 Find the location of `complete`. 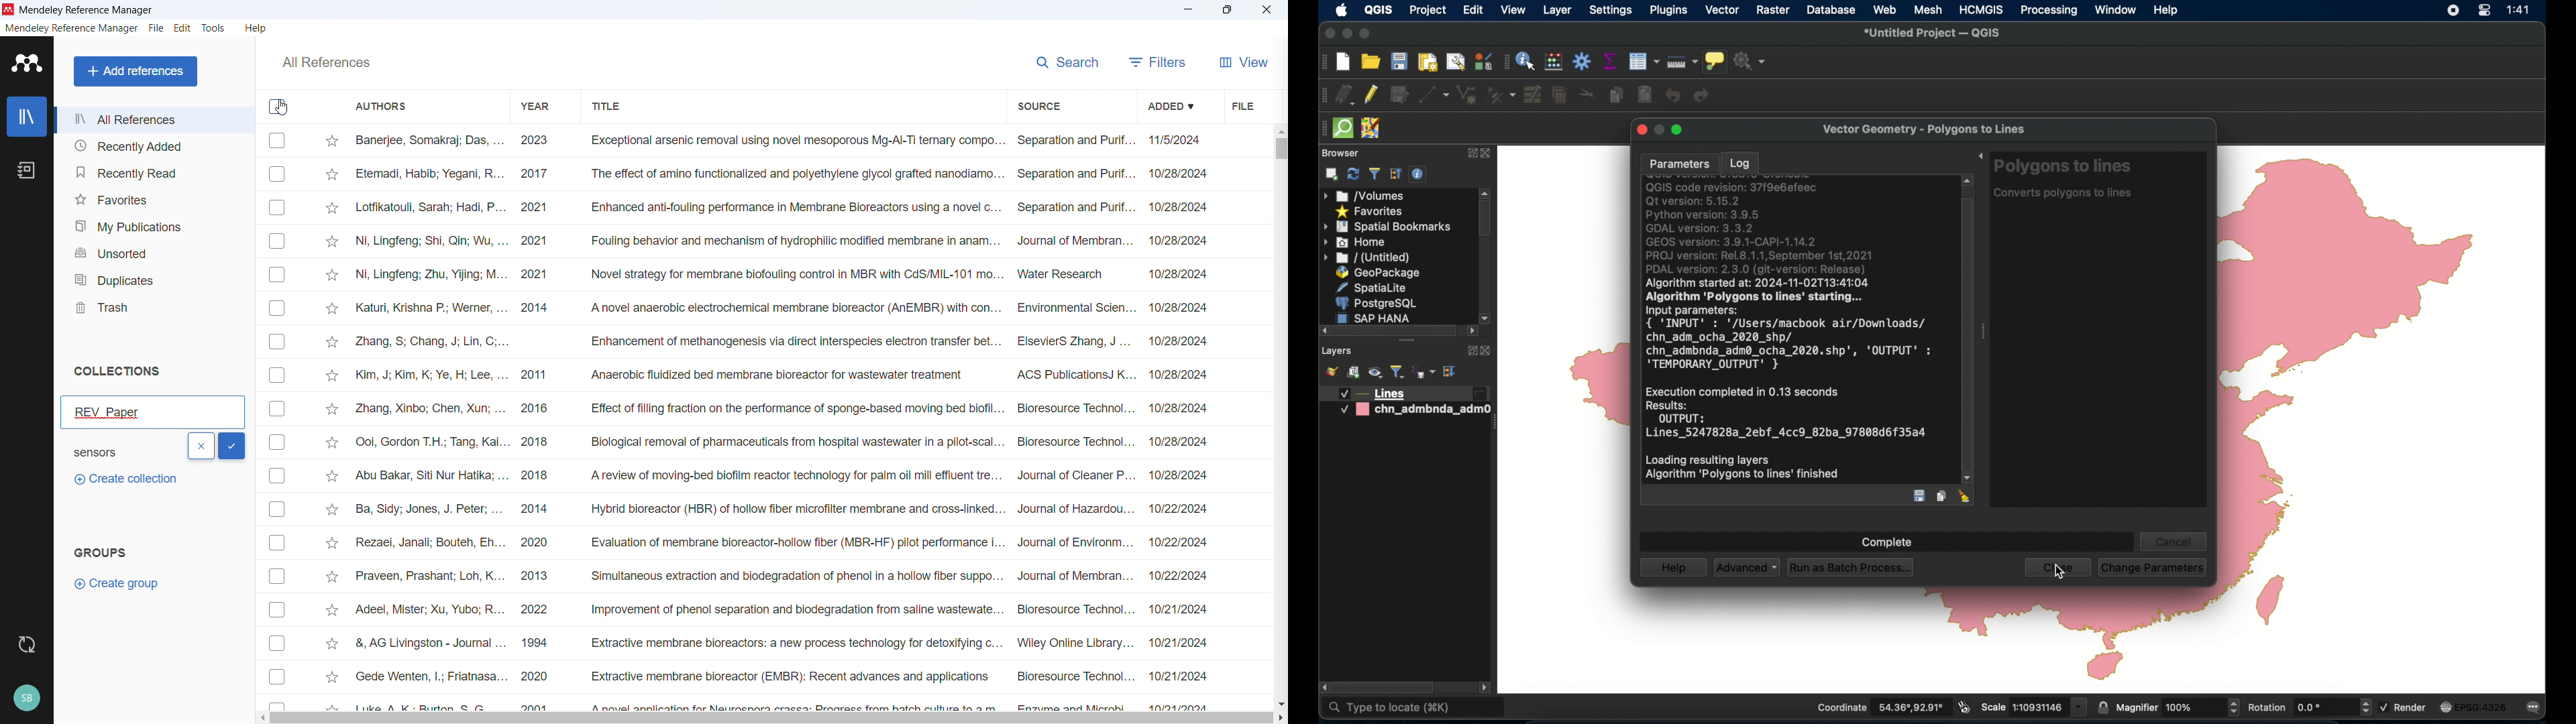

complete is located at coordinates (1889, 543).